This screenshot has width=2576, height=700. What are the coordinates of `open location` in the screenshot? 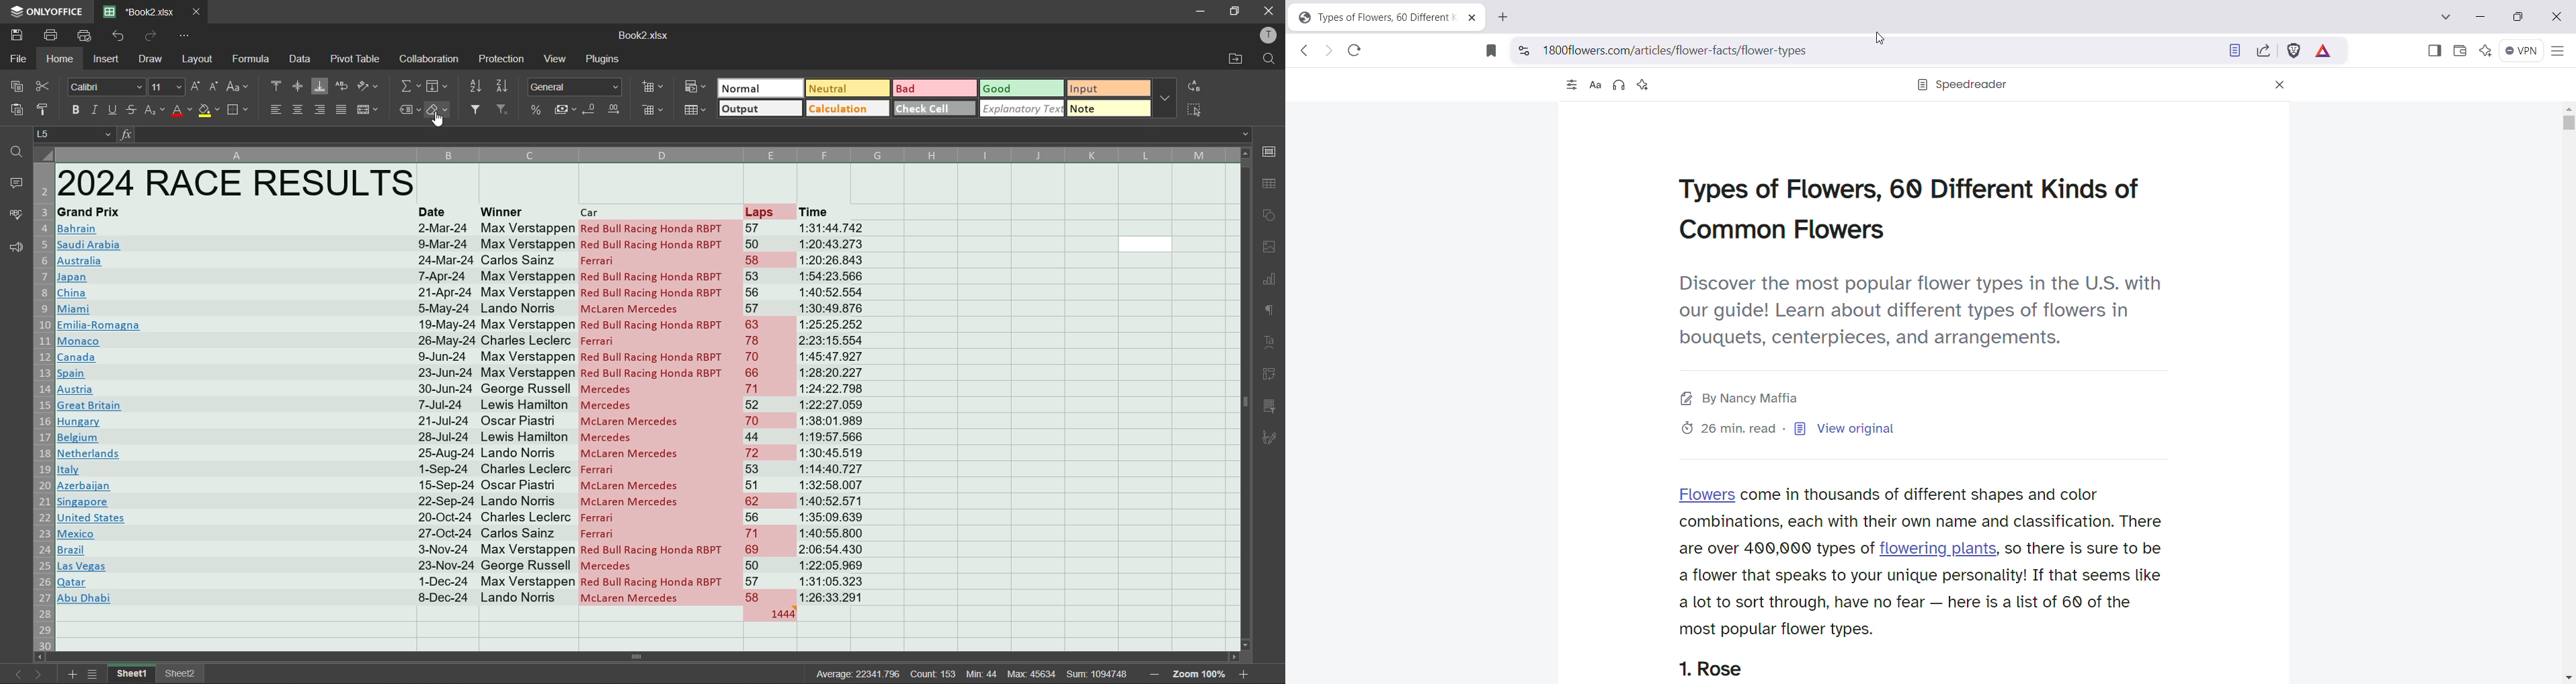 It's located at (1235, 59).